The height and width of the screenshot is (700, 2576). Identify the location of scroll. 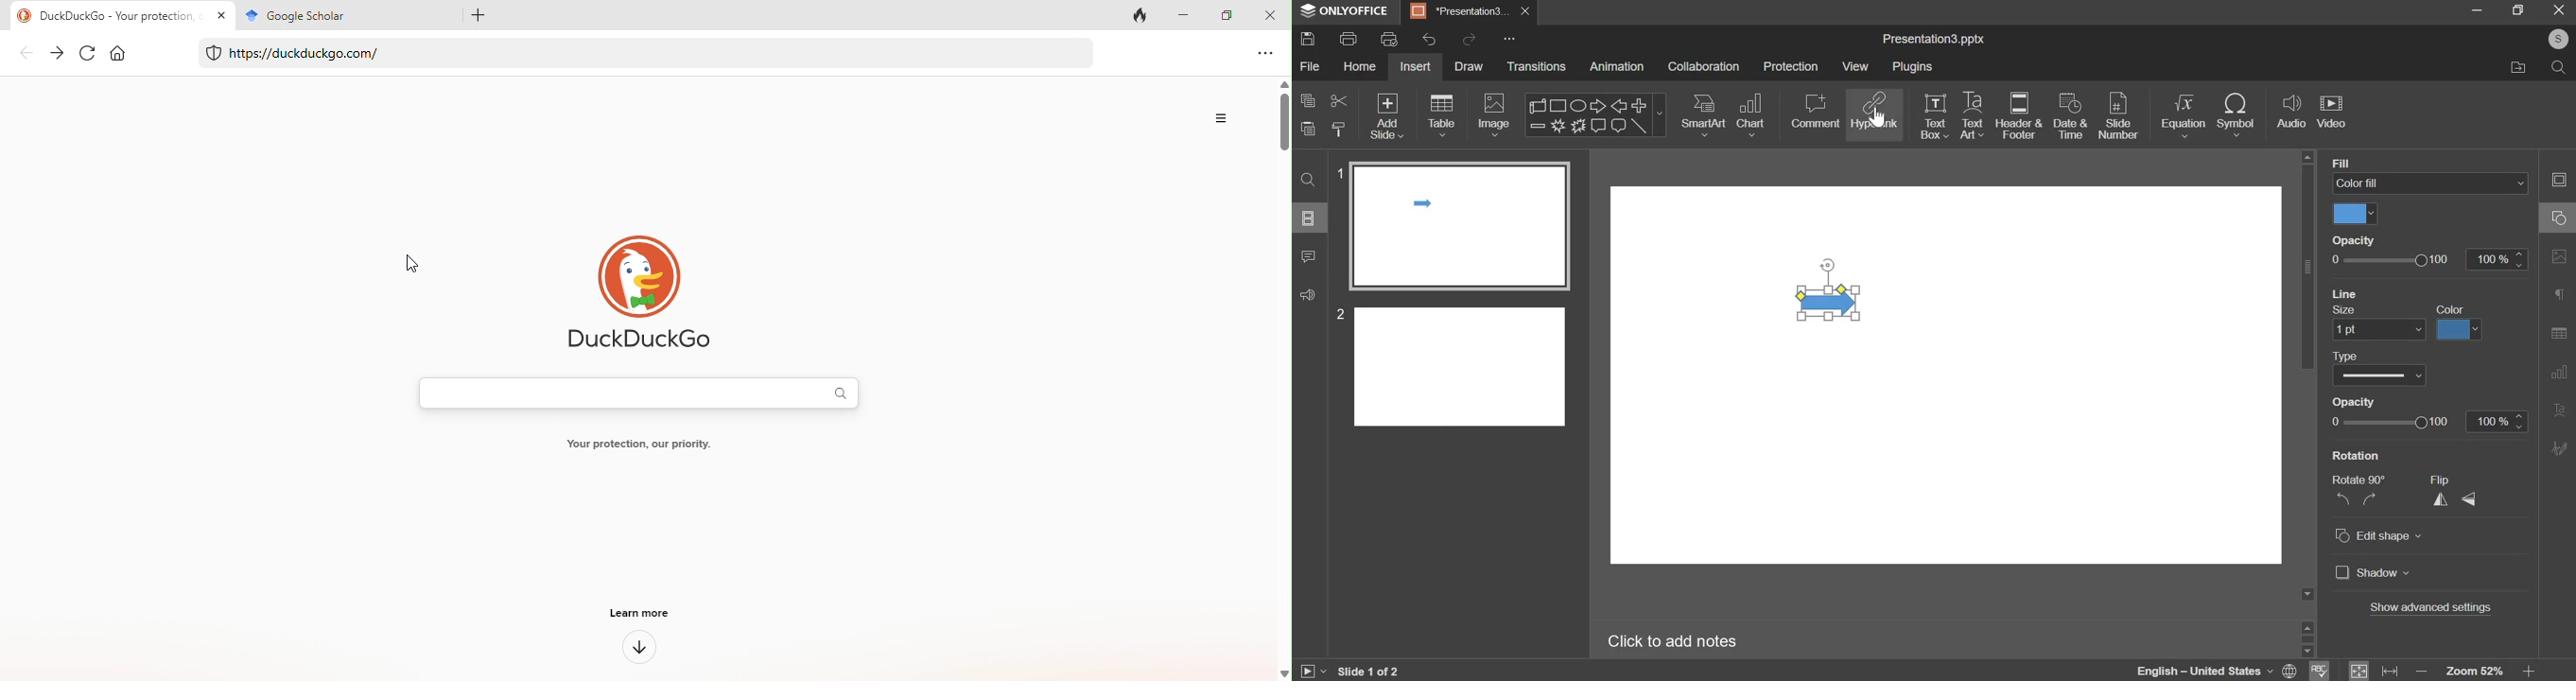
(1539, 105).